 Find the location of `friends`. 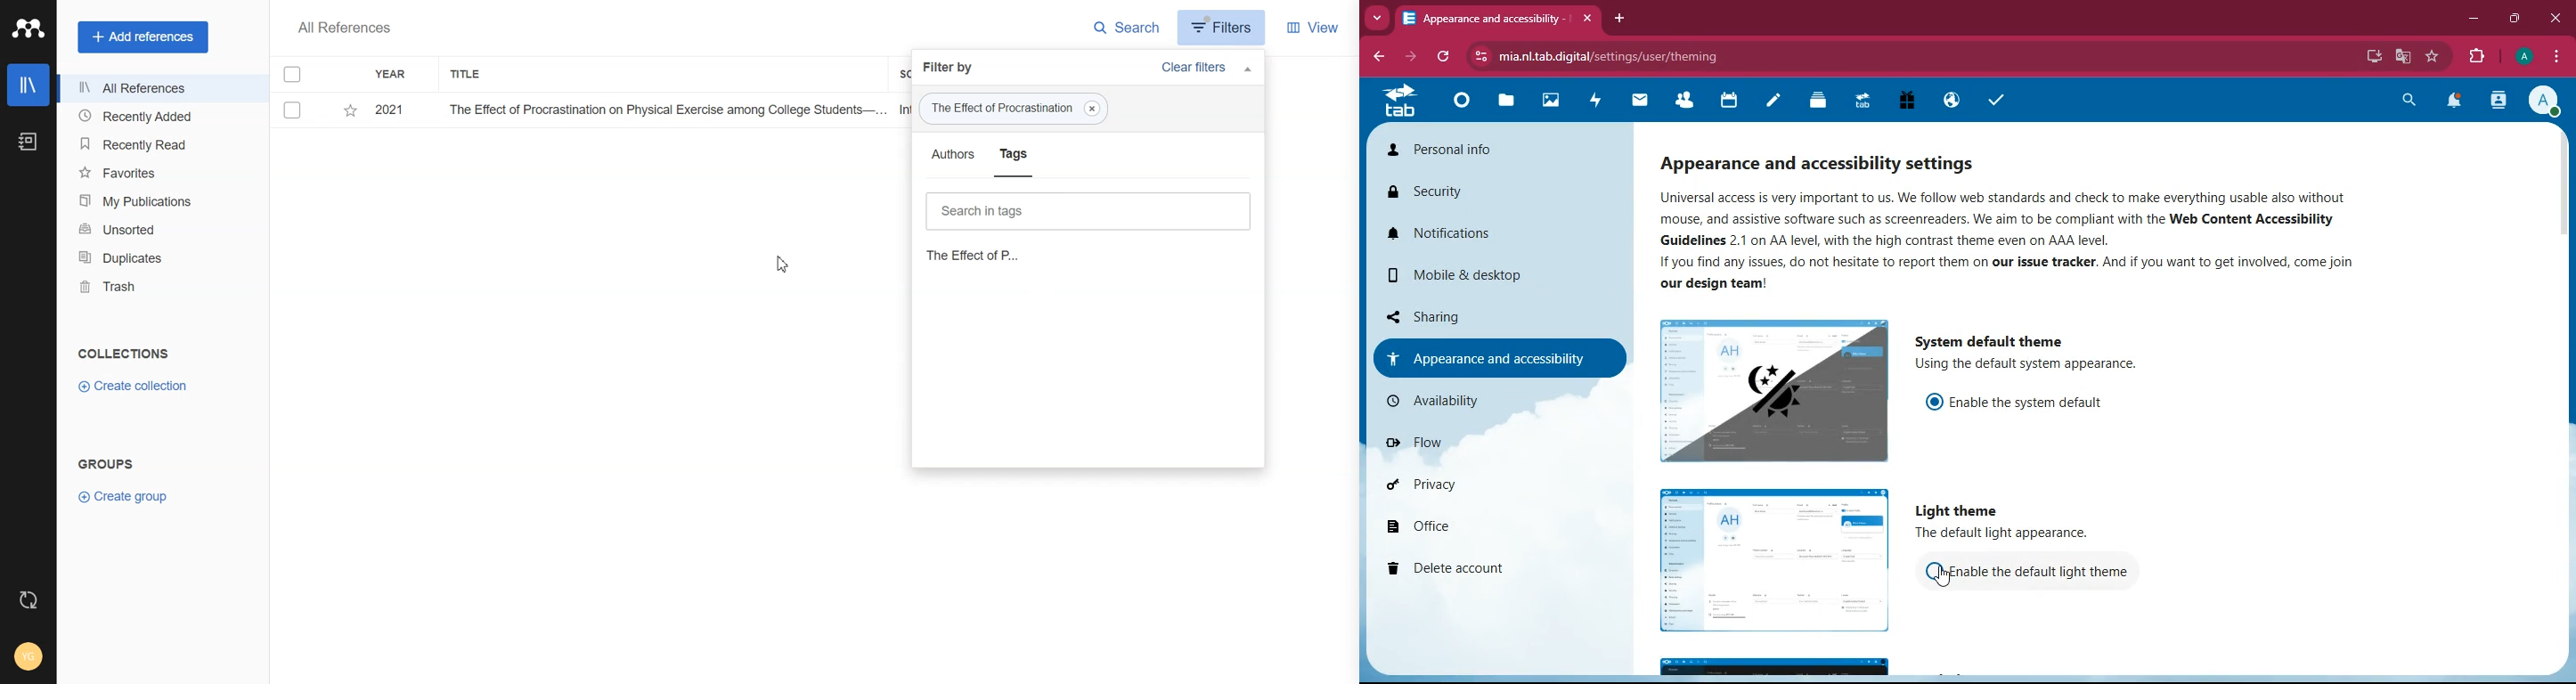

friends is located at coordinates (1681, 102).